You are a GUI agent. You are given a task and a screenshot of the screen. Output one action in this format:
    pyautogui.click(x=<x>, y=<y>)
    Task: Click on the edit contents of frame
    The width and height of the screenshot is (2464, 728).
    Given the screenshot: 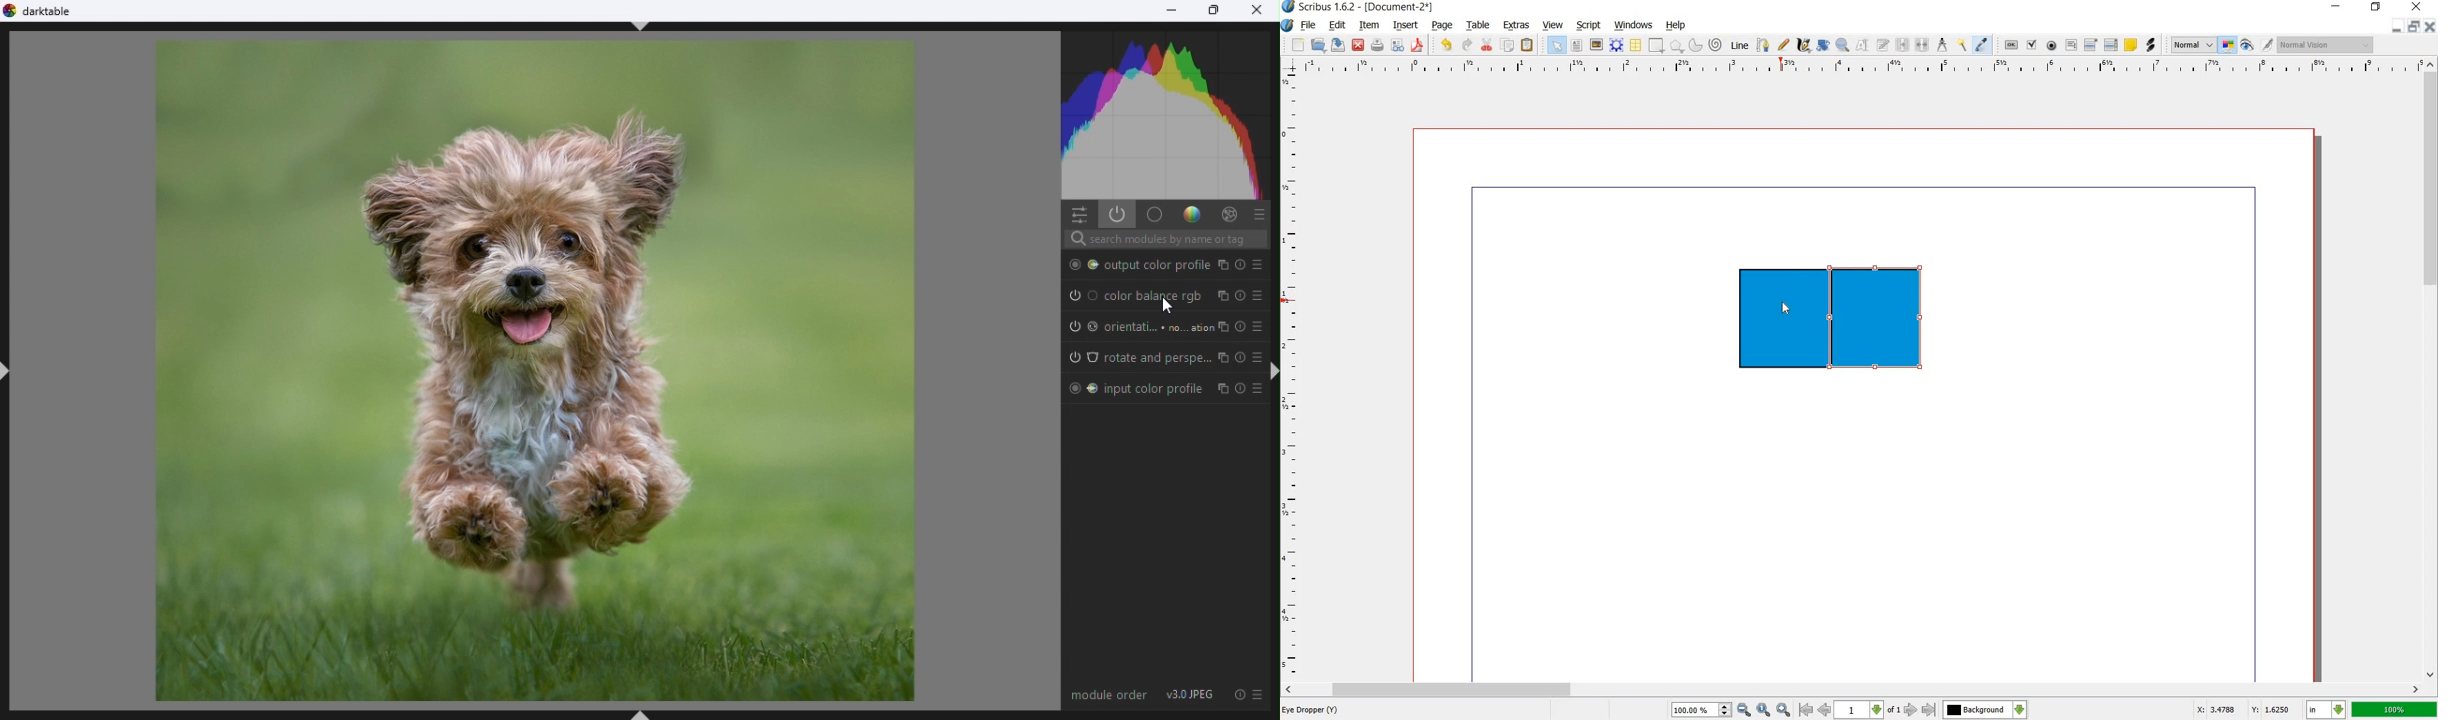 What is the action you would take?
    pyautogui.click(x=1864, y=46)
    